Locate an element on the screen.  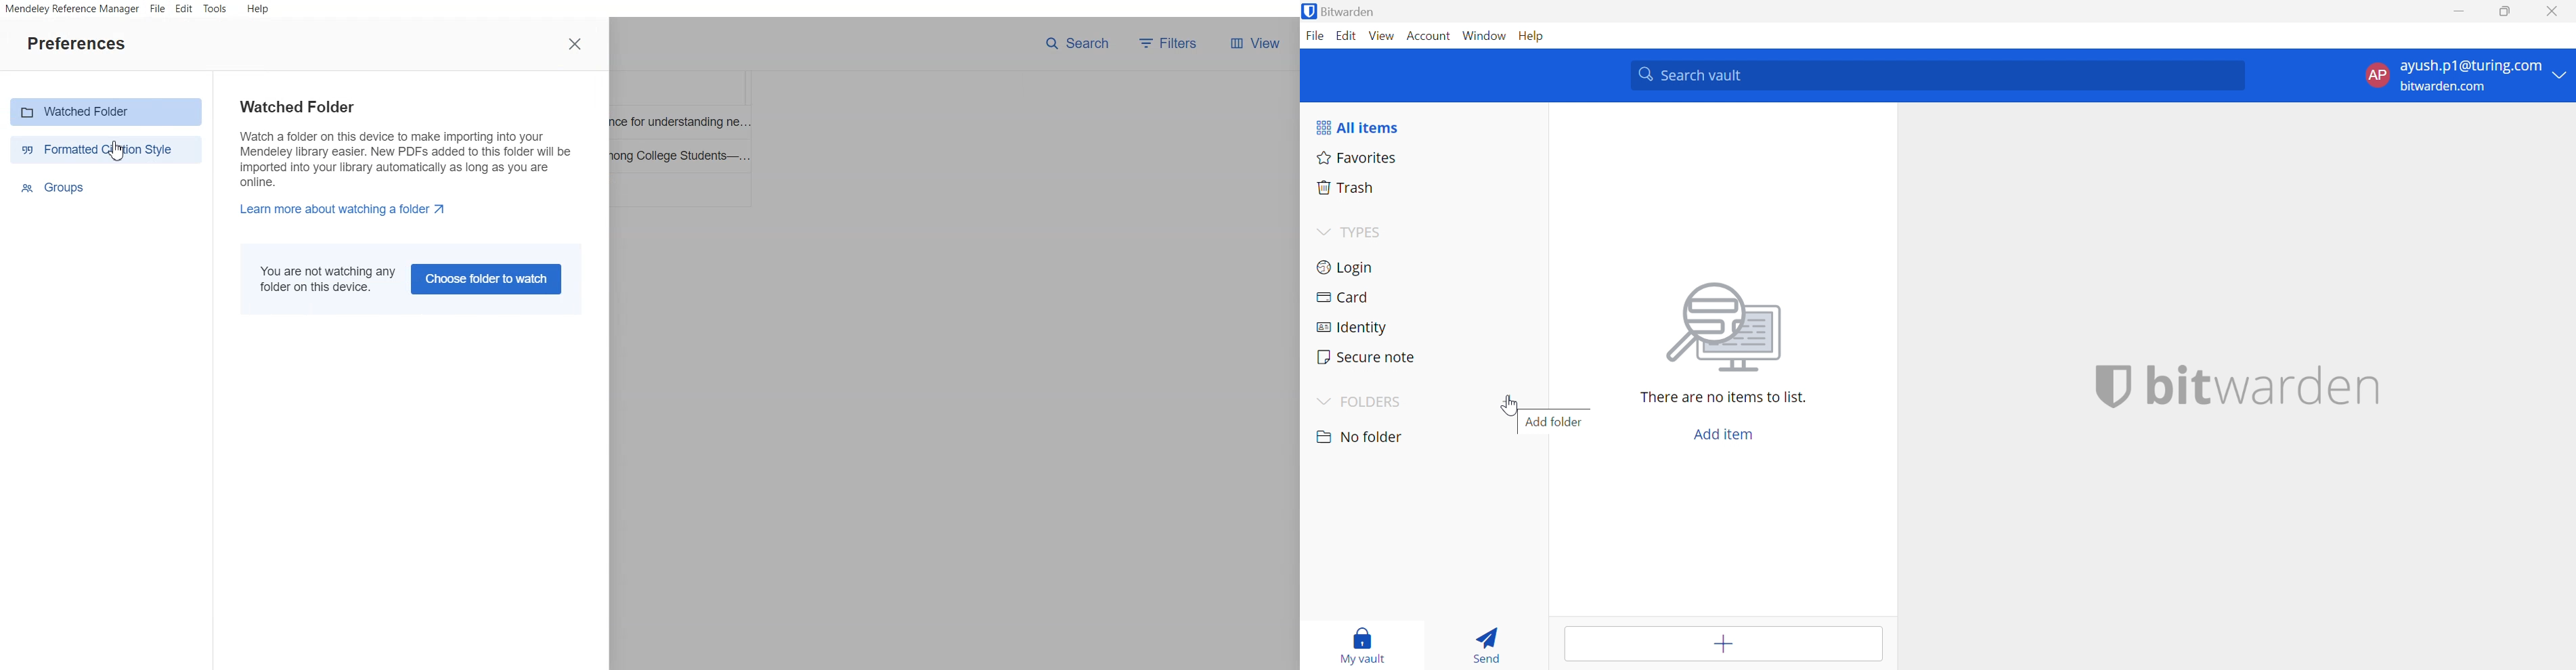
Preferences is located at coordinates (76, 43).